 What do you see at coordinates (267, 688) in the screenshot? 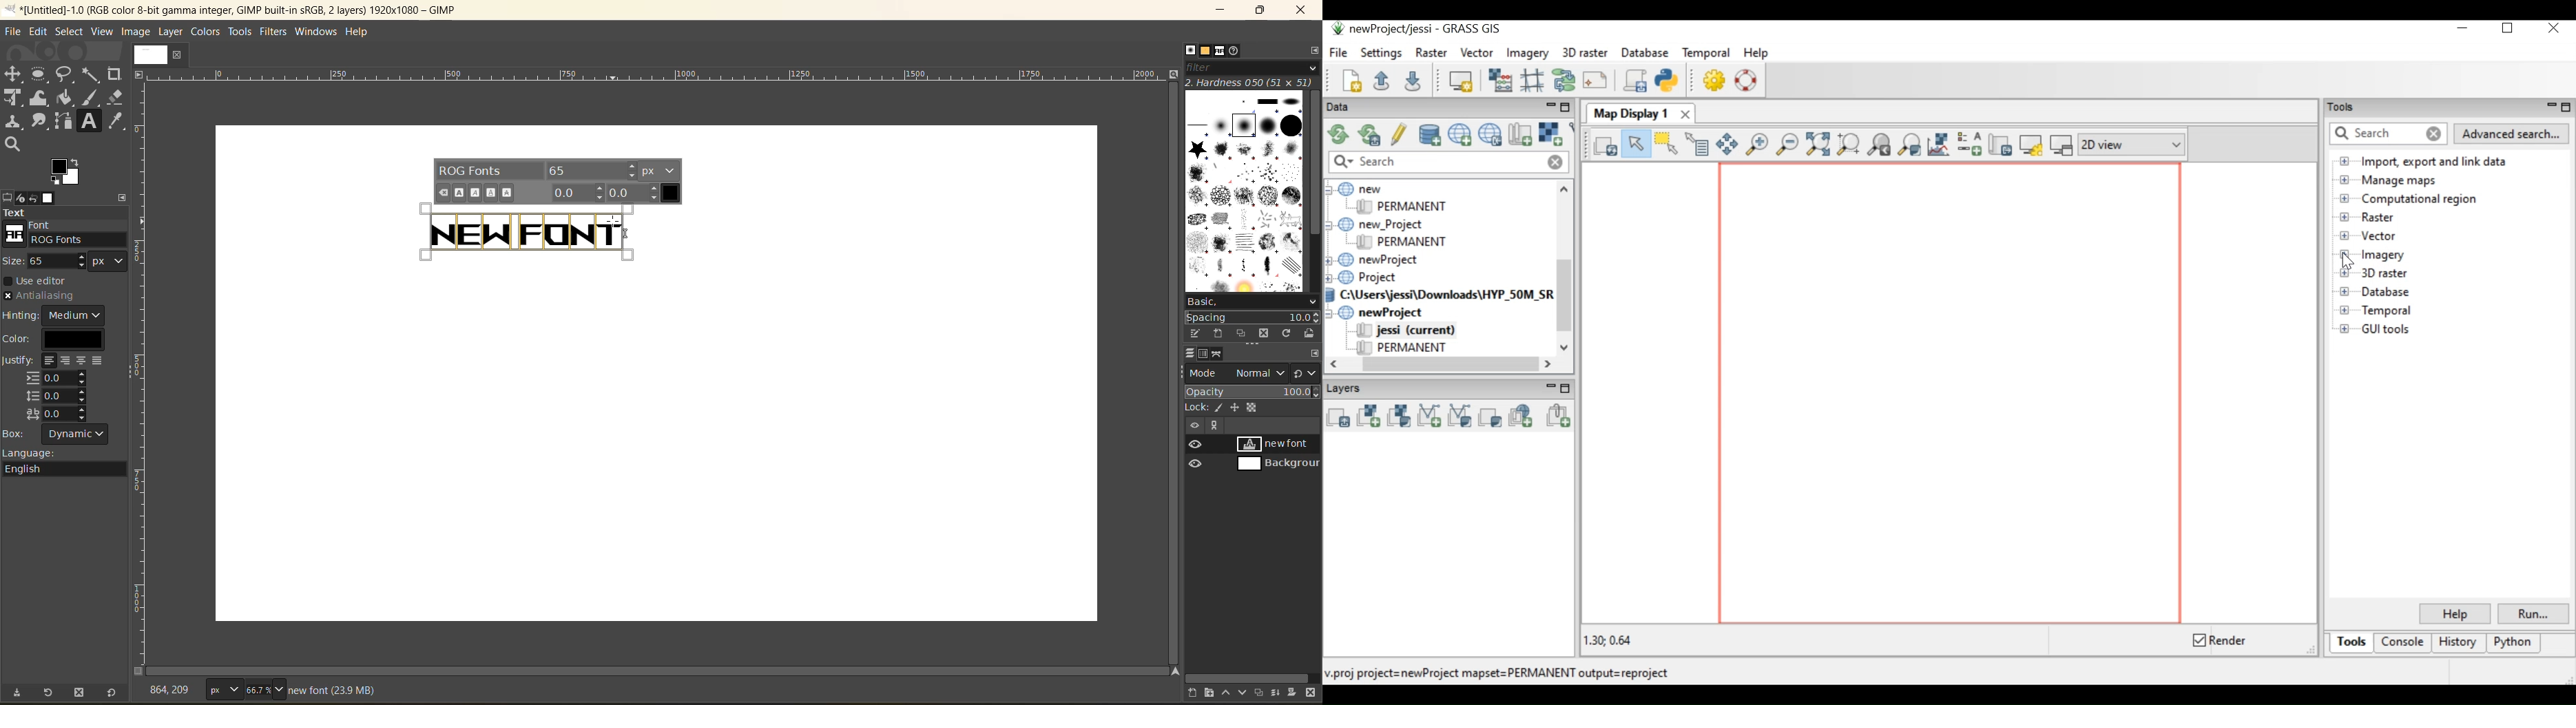
I see `zoom` at bounding box center [267, 688].